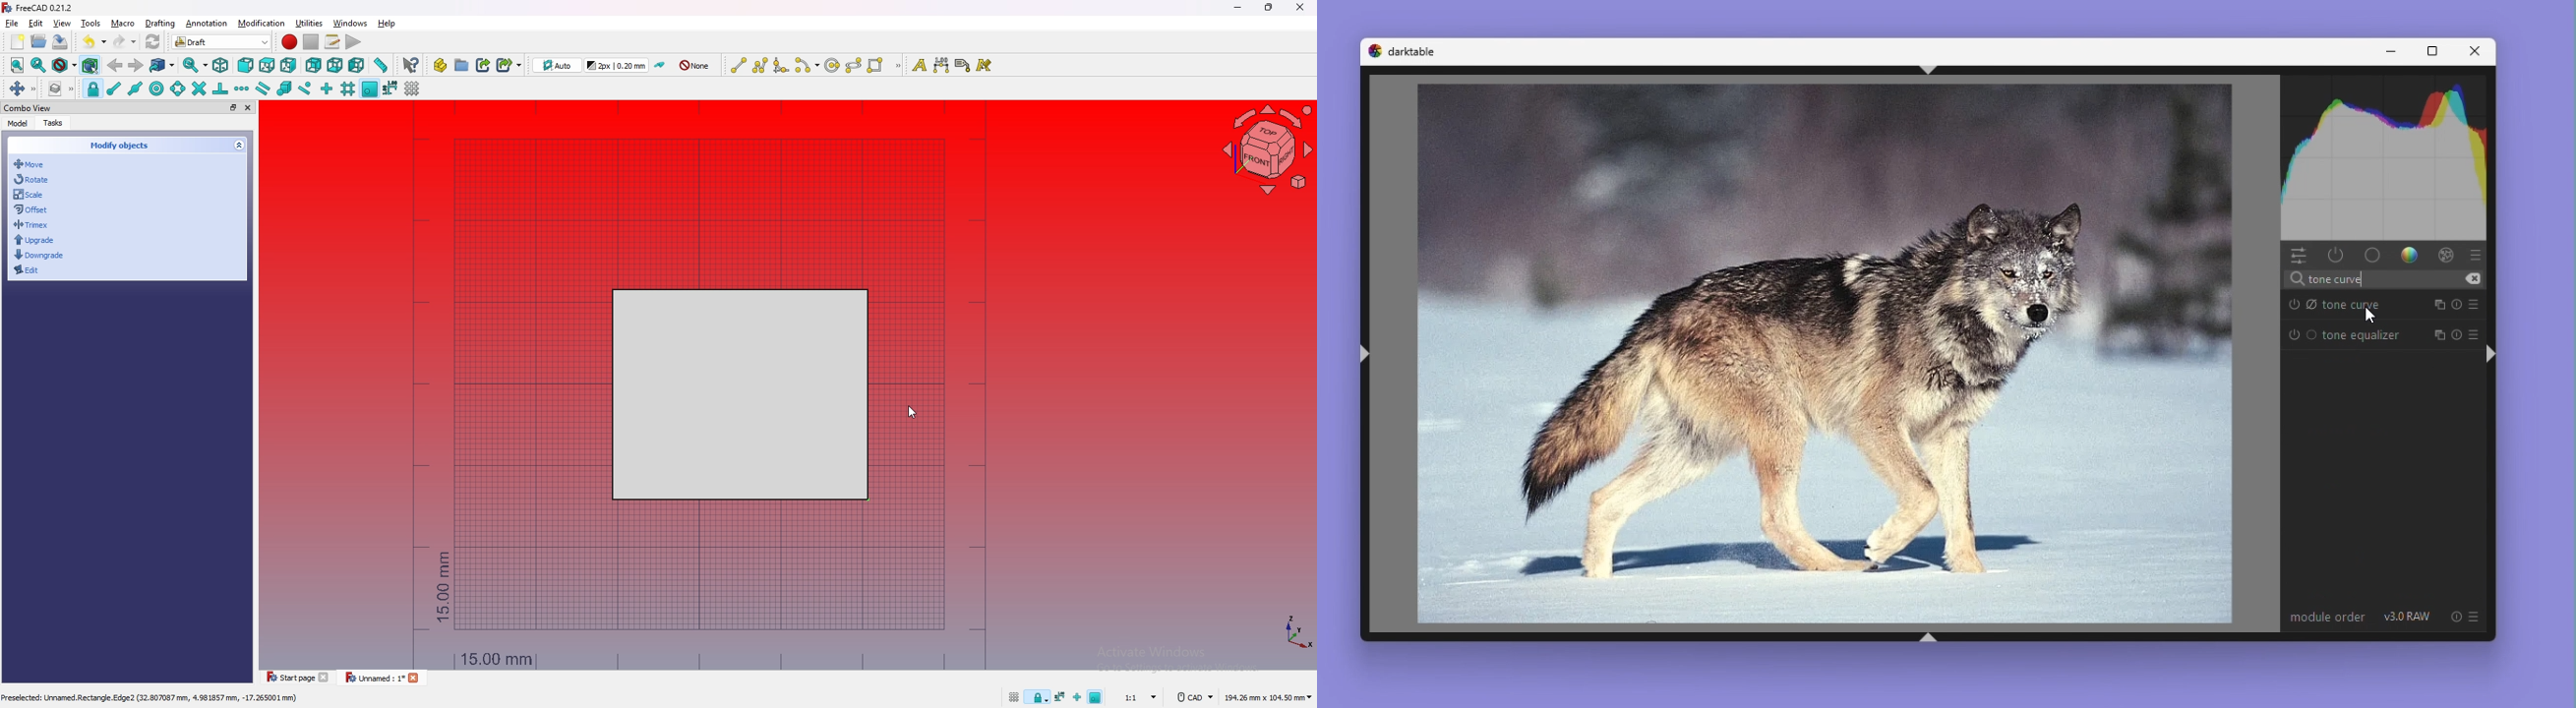 The height and width of the screenshot is (728, 2576). What do you see at coordinates (243, 41) in the screenshot?
I see `switch between workbenches` at bounding box center [243, 41].